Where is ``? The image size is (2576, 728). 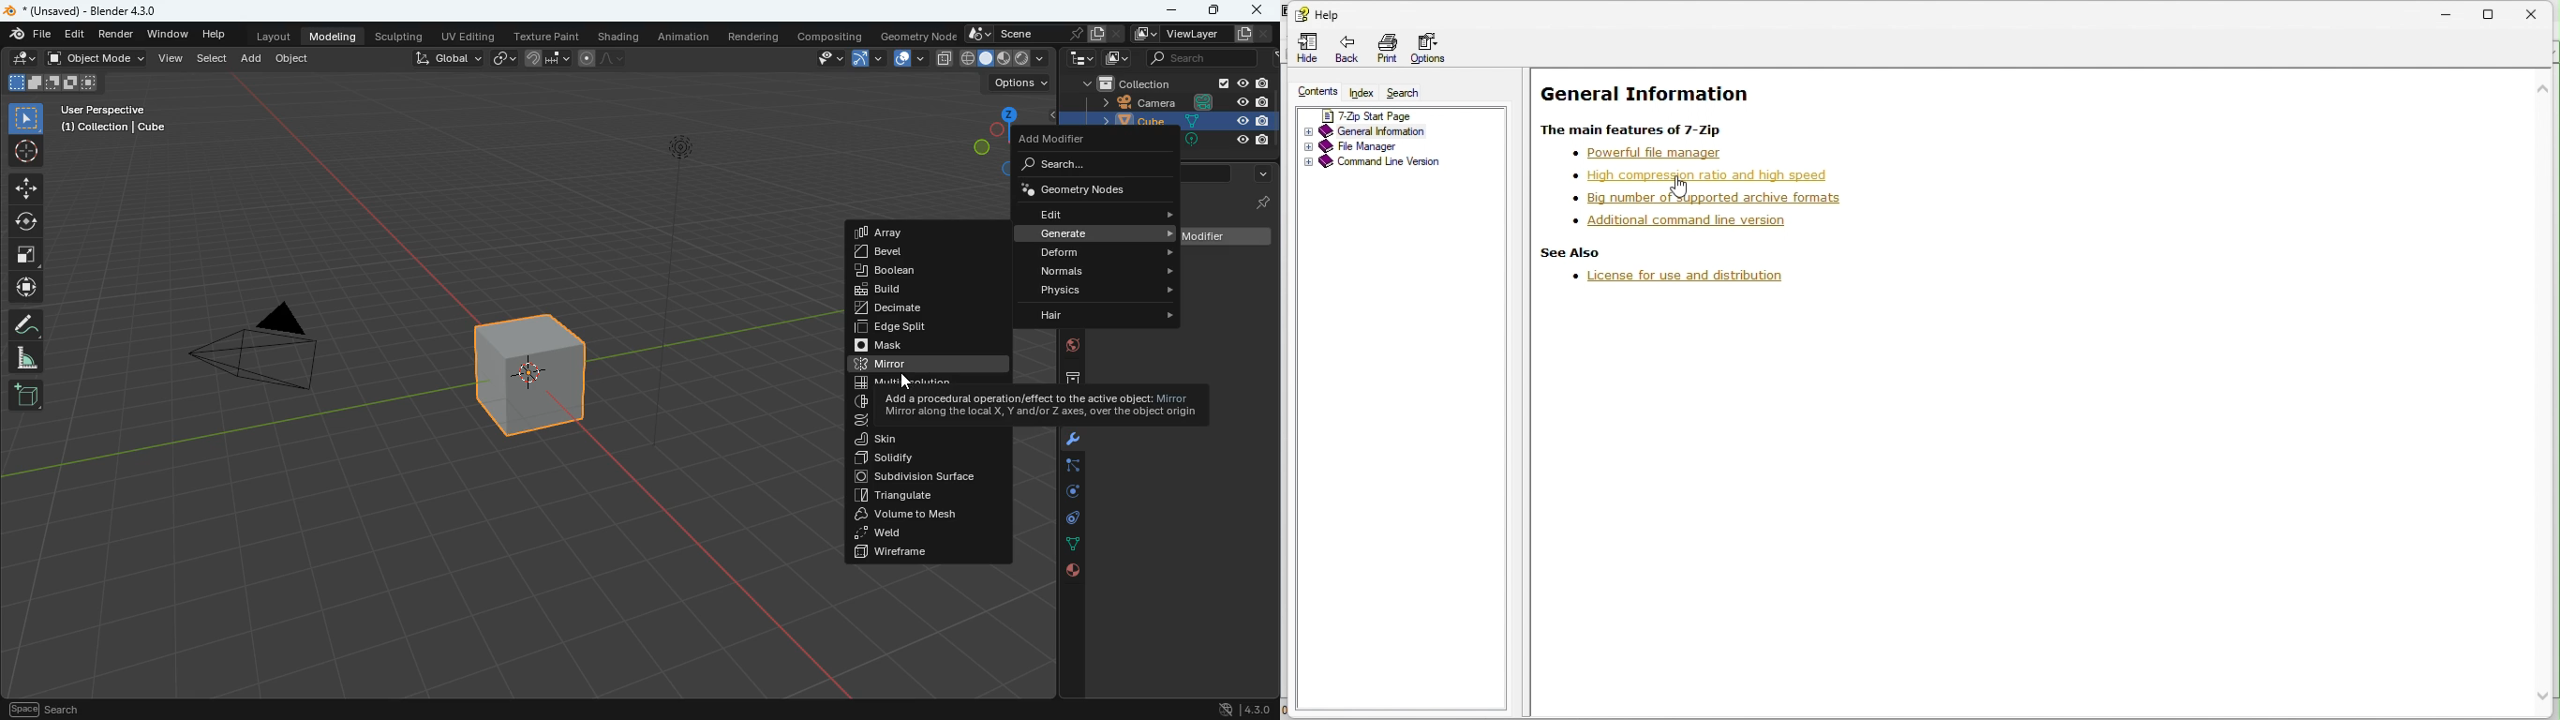  is located at coordinates (115, 121).